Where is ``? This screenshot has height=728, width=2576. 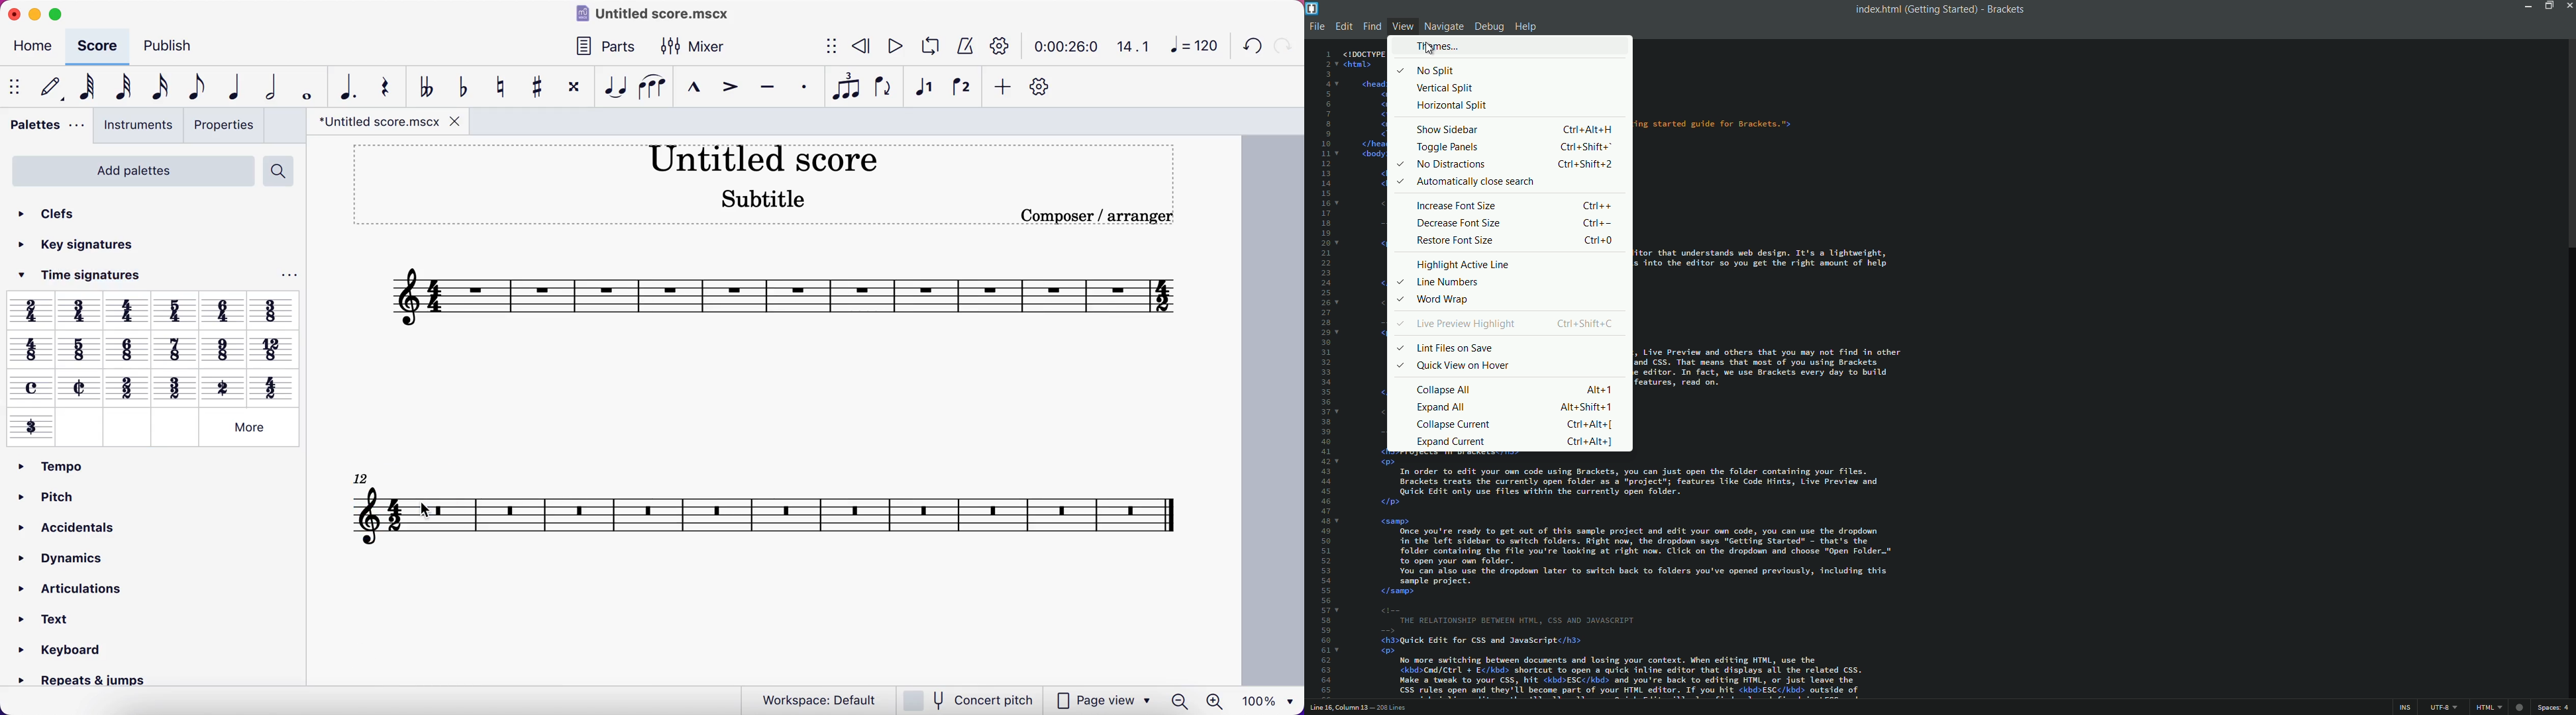  is located at coordinates (79, 348).